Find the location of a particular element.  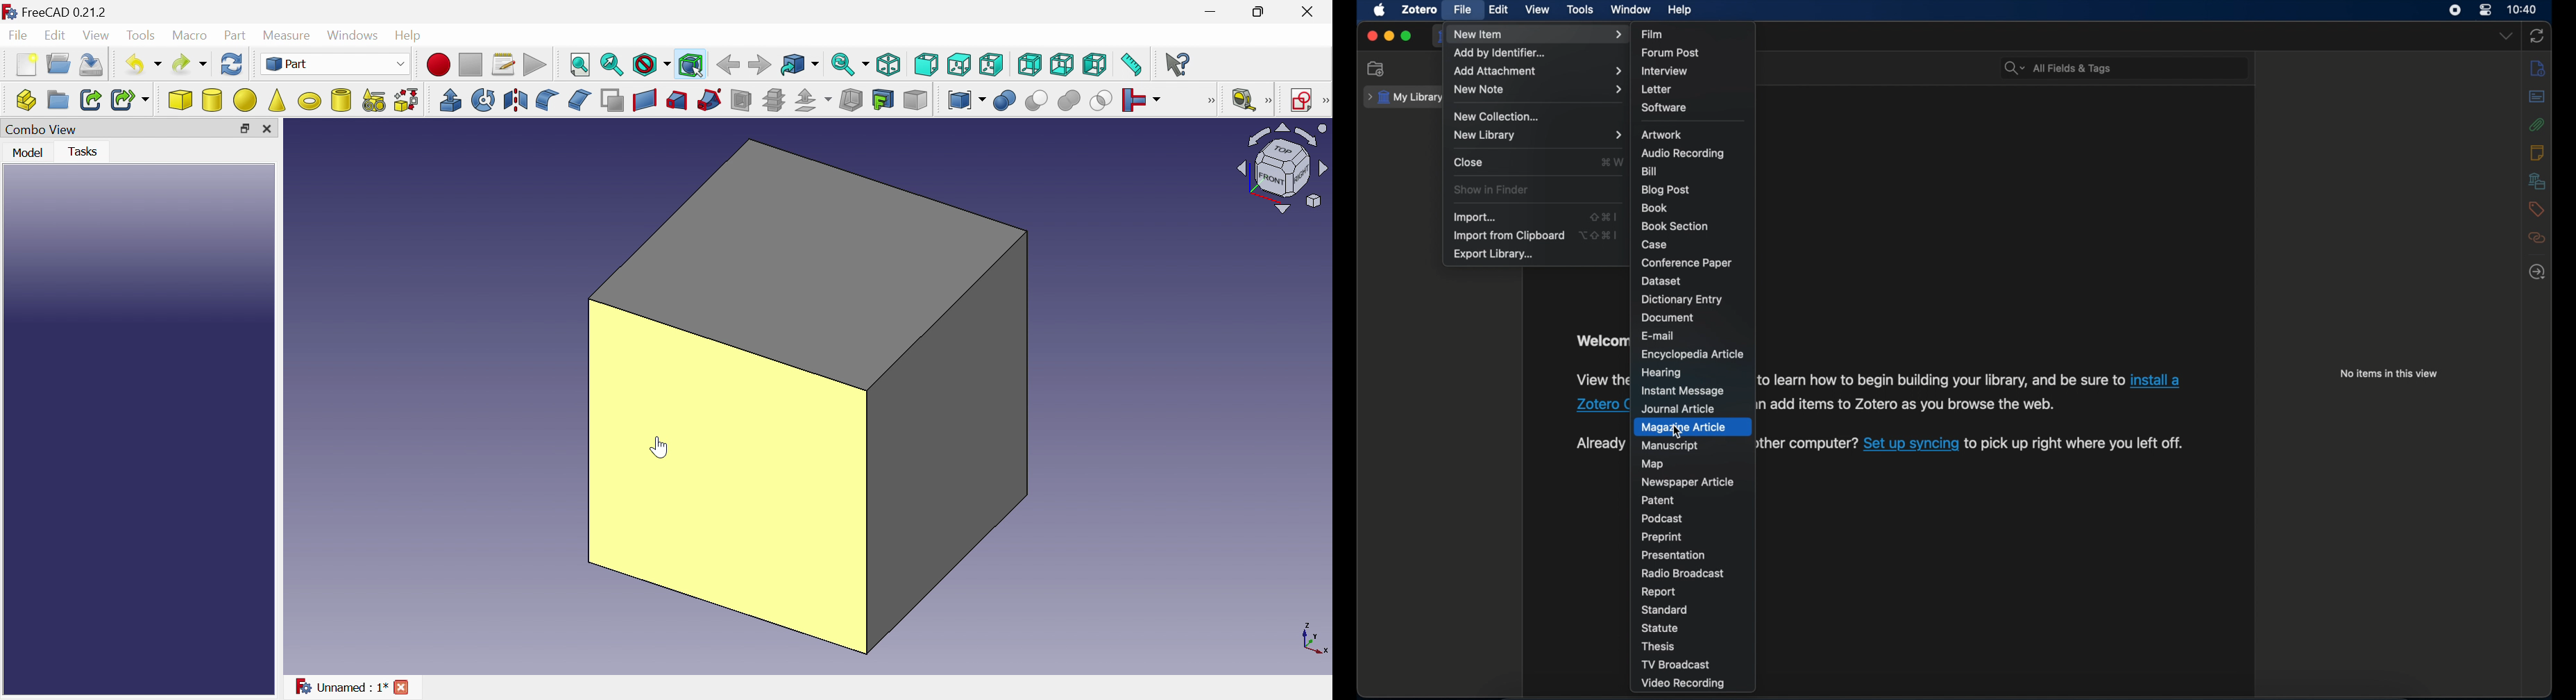

Part is located at coordinates (337, 65).